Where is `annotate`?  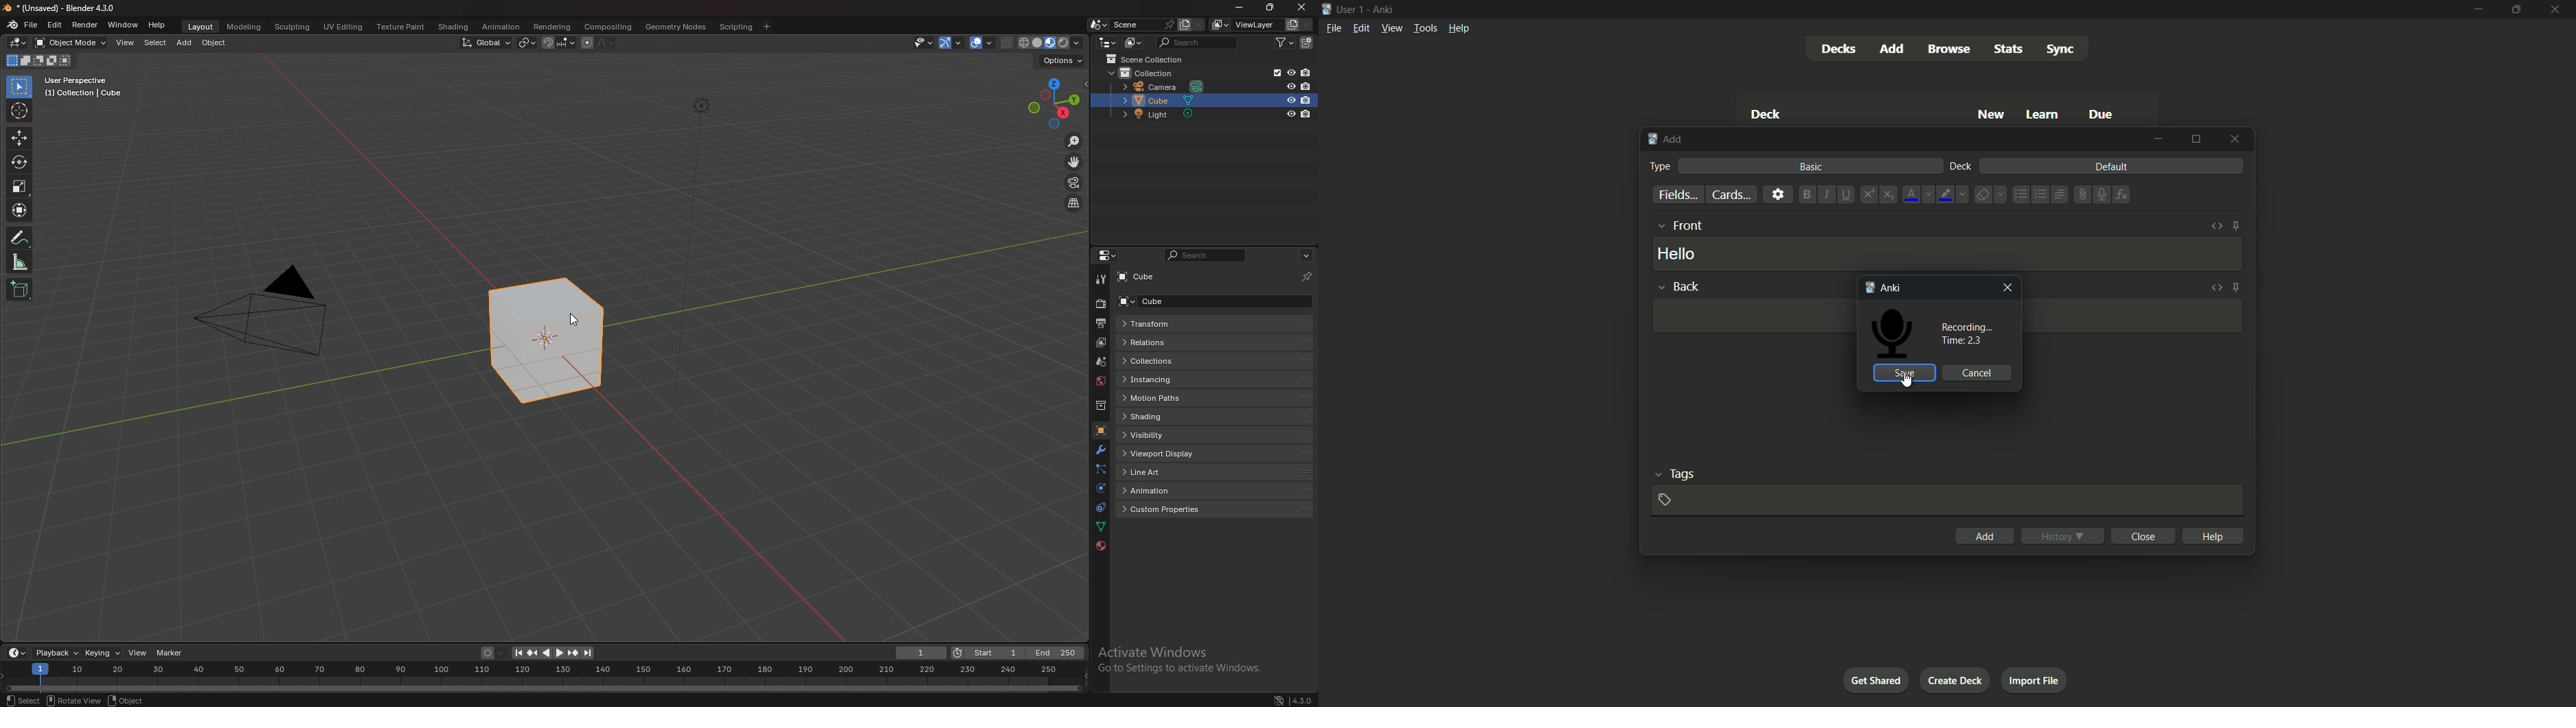
annotate is located at coordinates (19, 237).